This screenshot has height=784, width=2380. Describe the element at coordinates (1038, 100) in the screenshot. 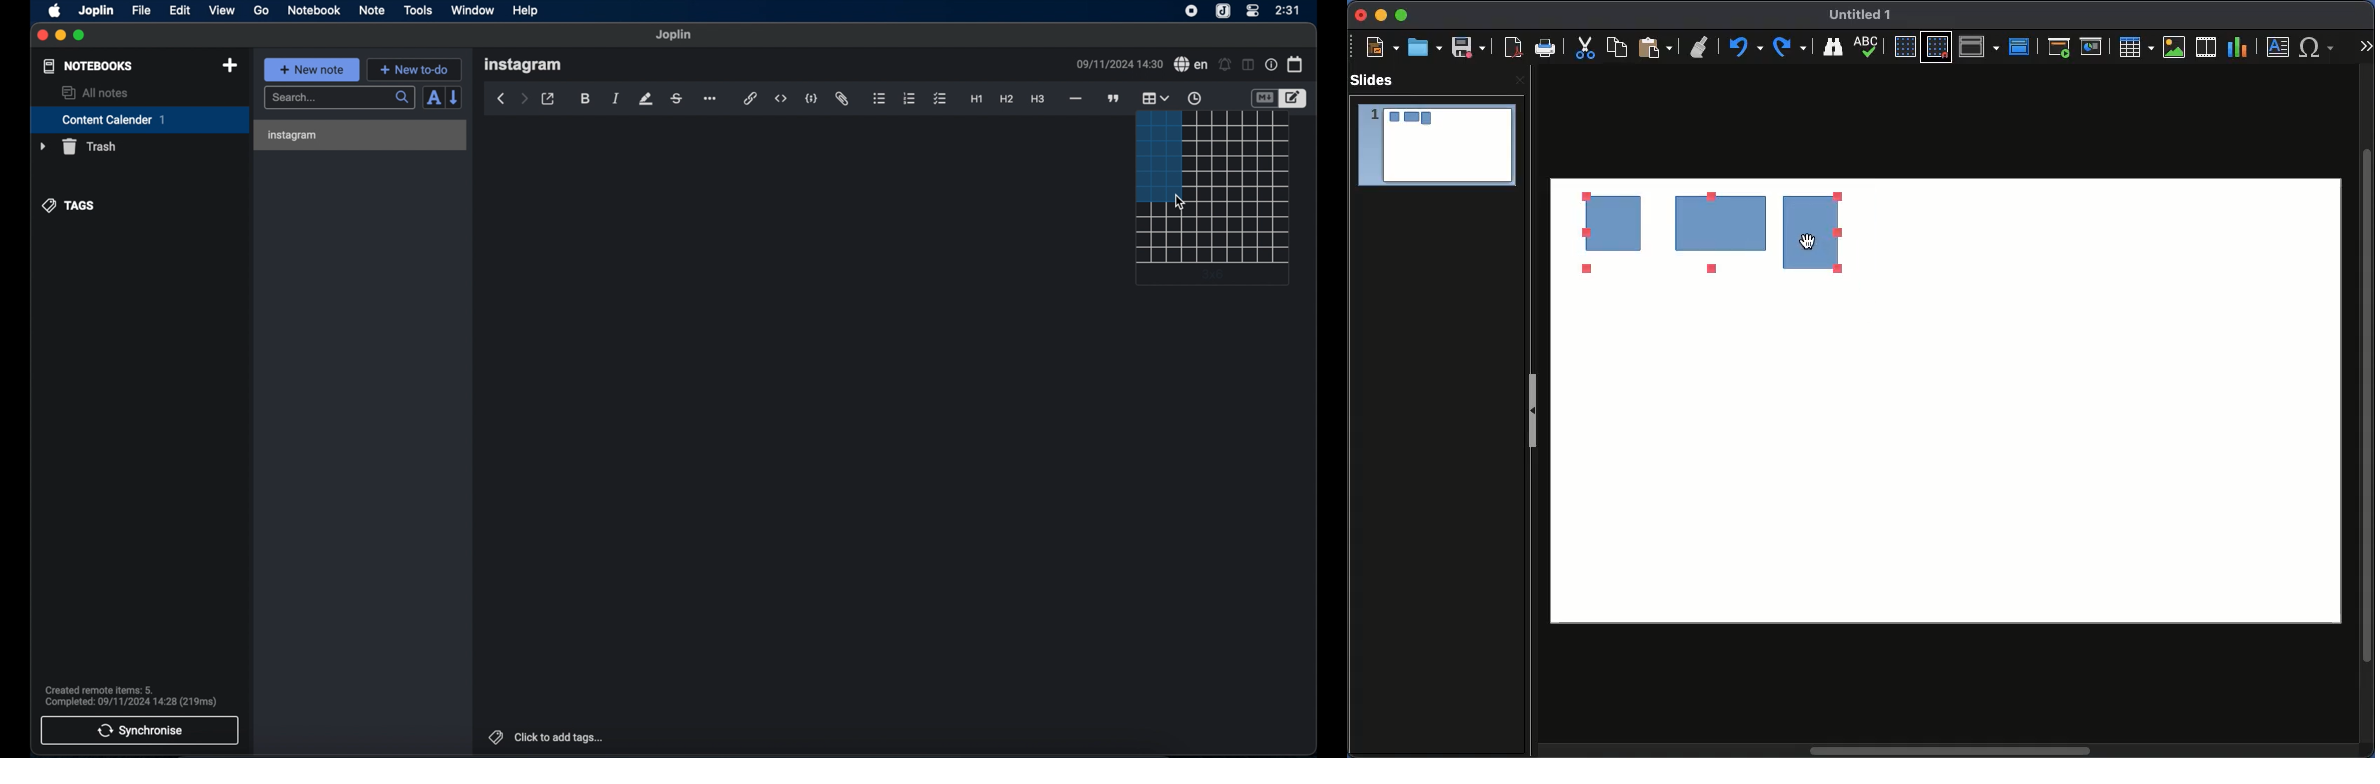

I see `heading 3` at that location.